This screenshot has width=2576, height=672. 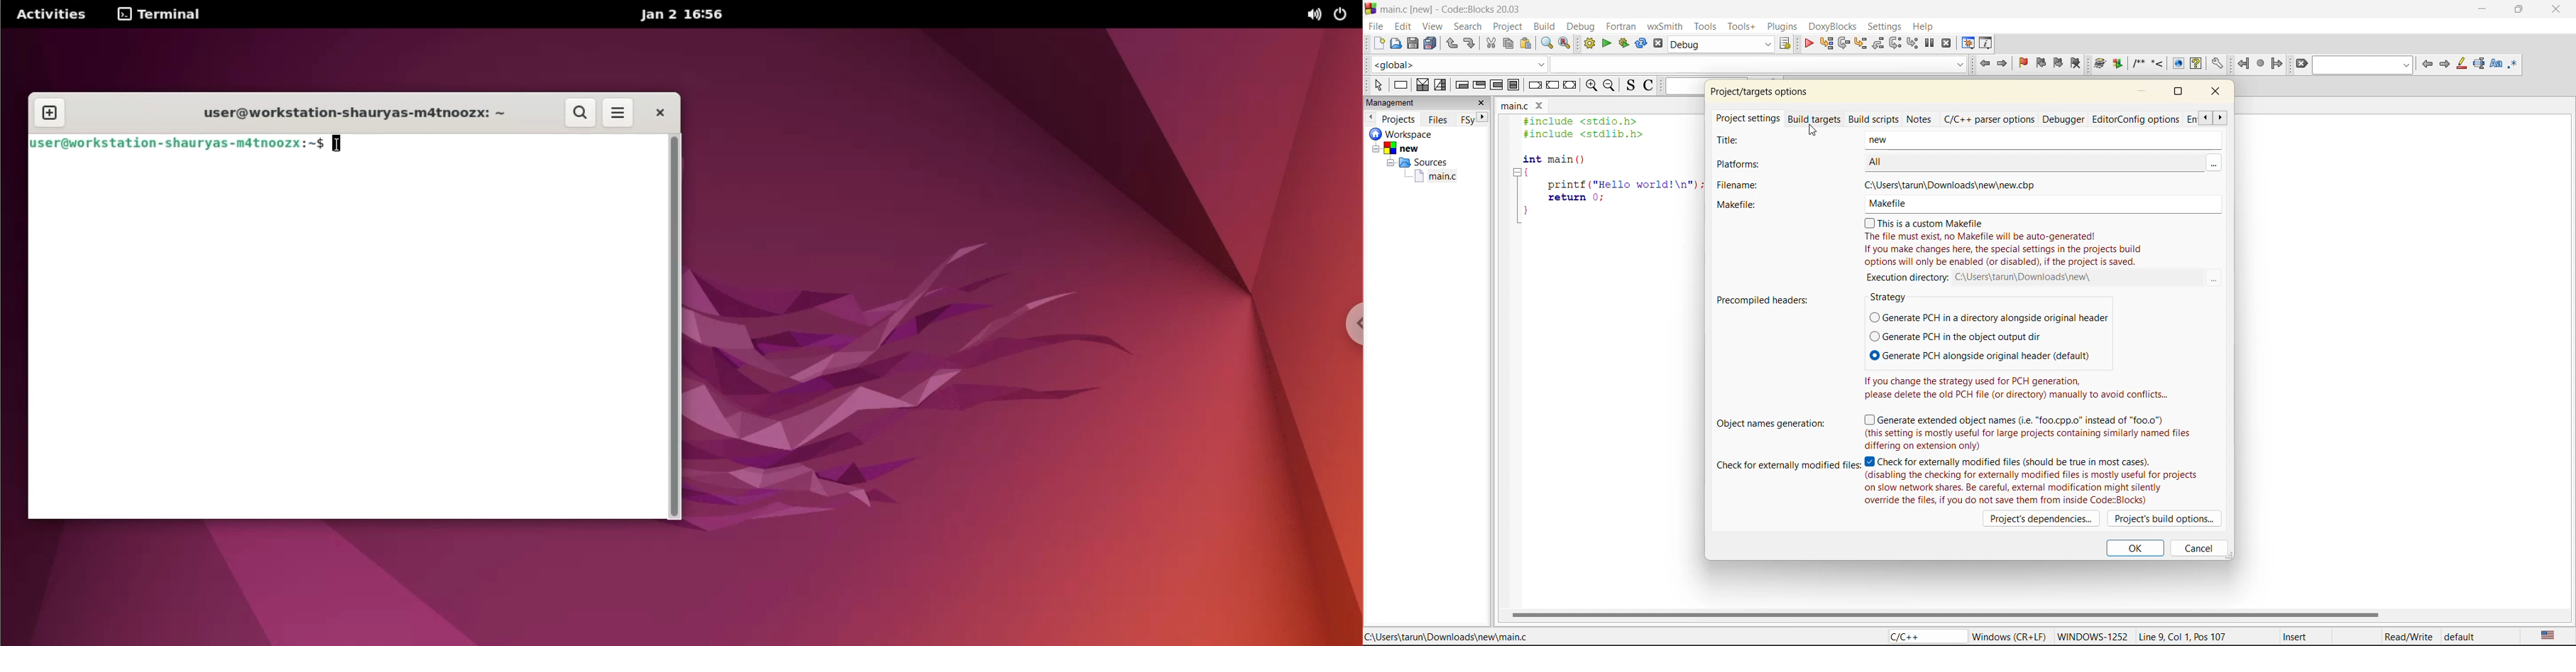 I want to click on counting loop, so click(x=1498, y=85).